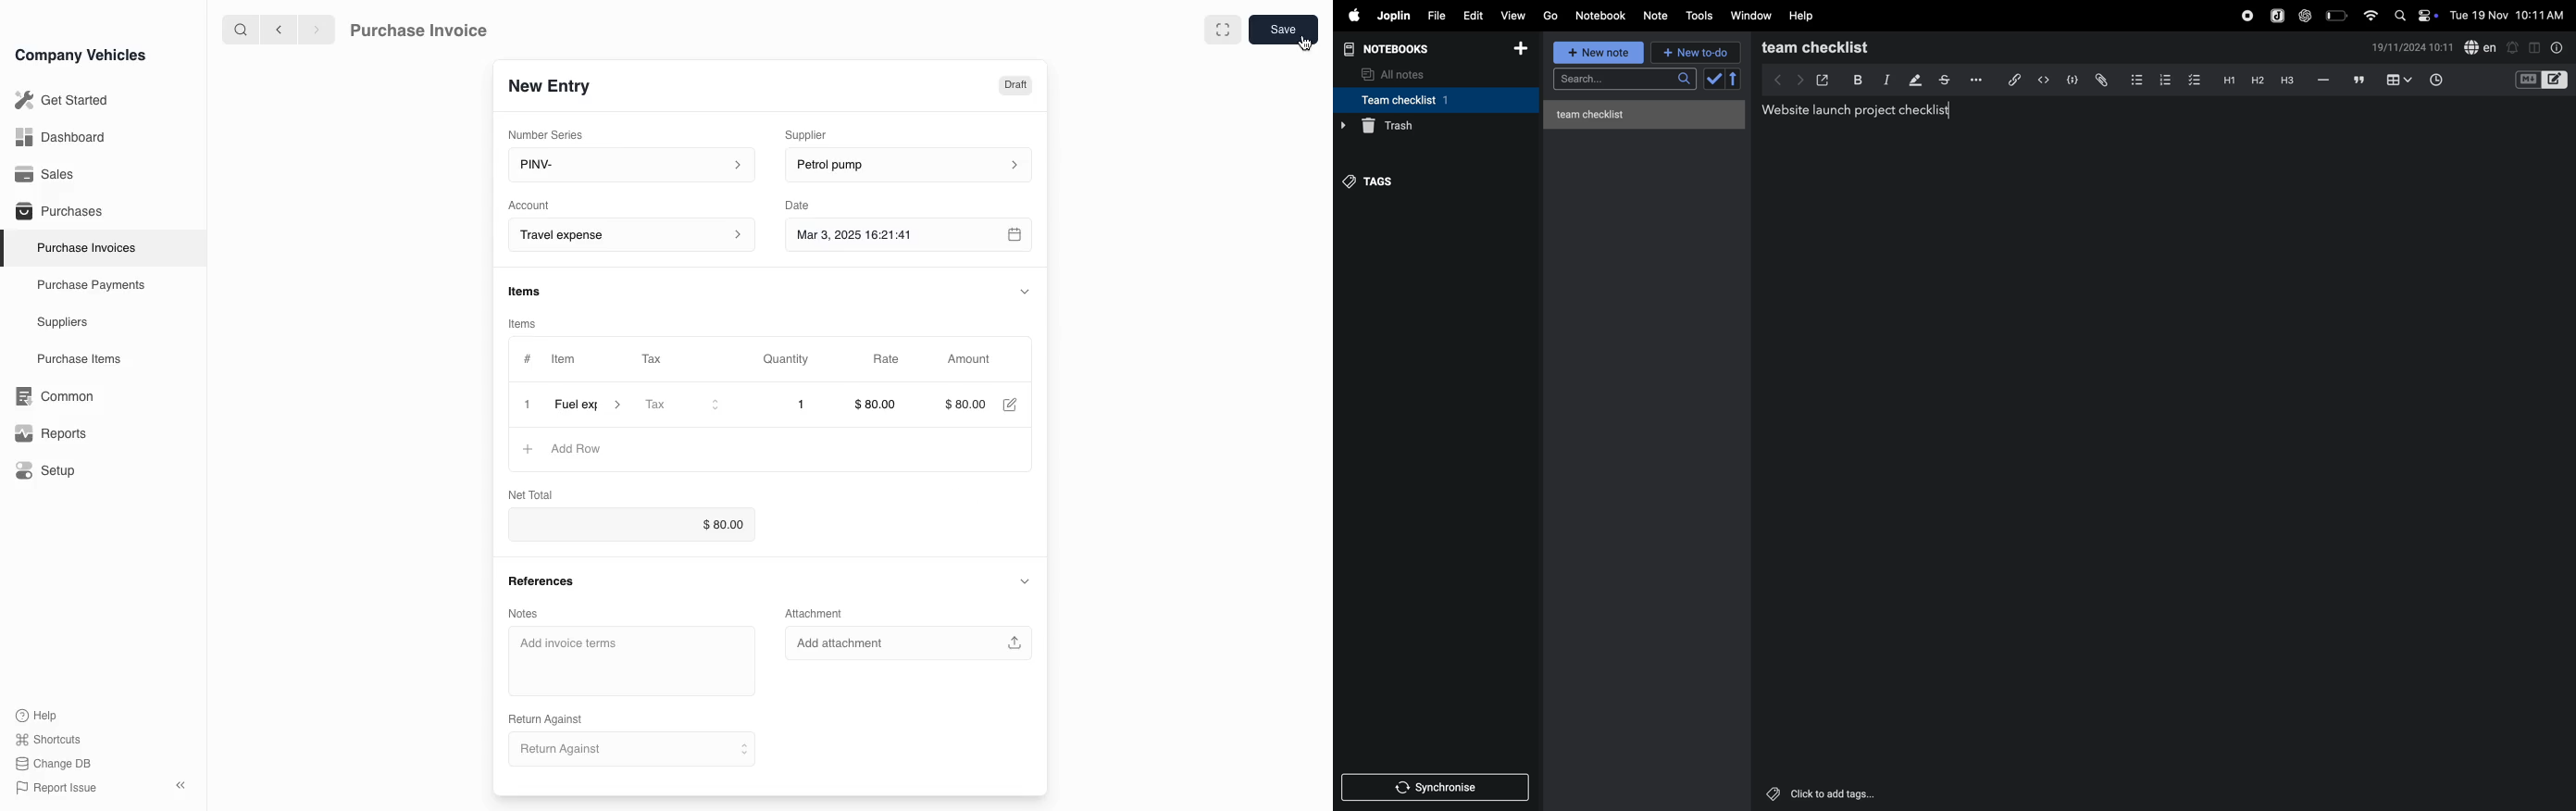 This screenshot has height=812, width=2576. I want to click on trash, so click(1432, 126).